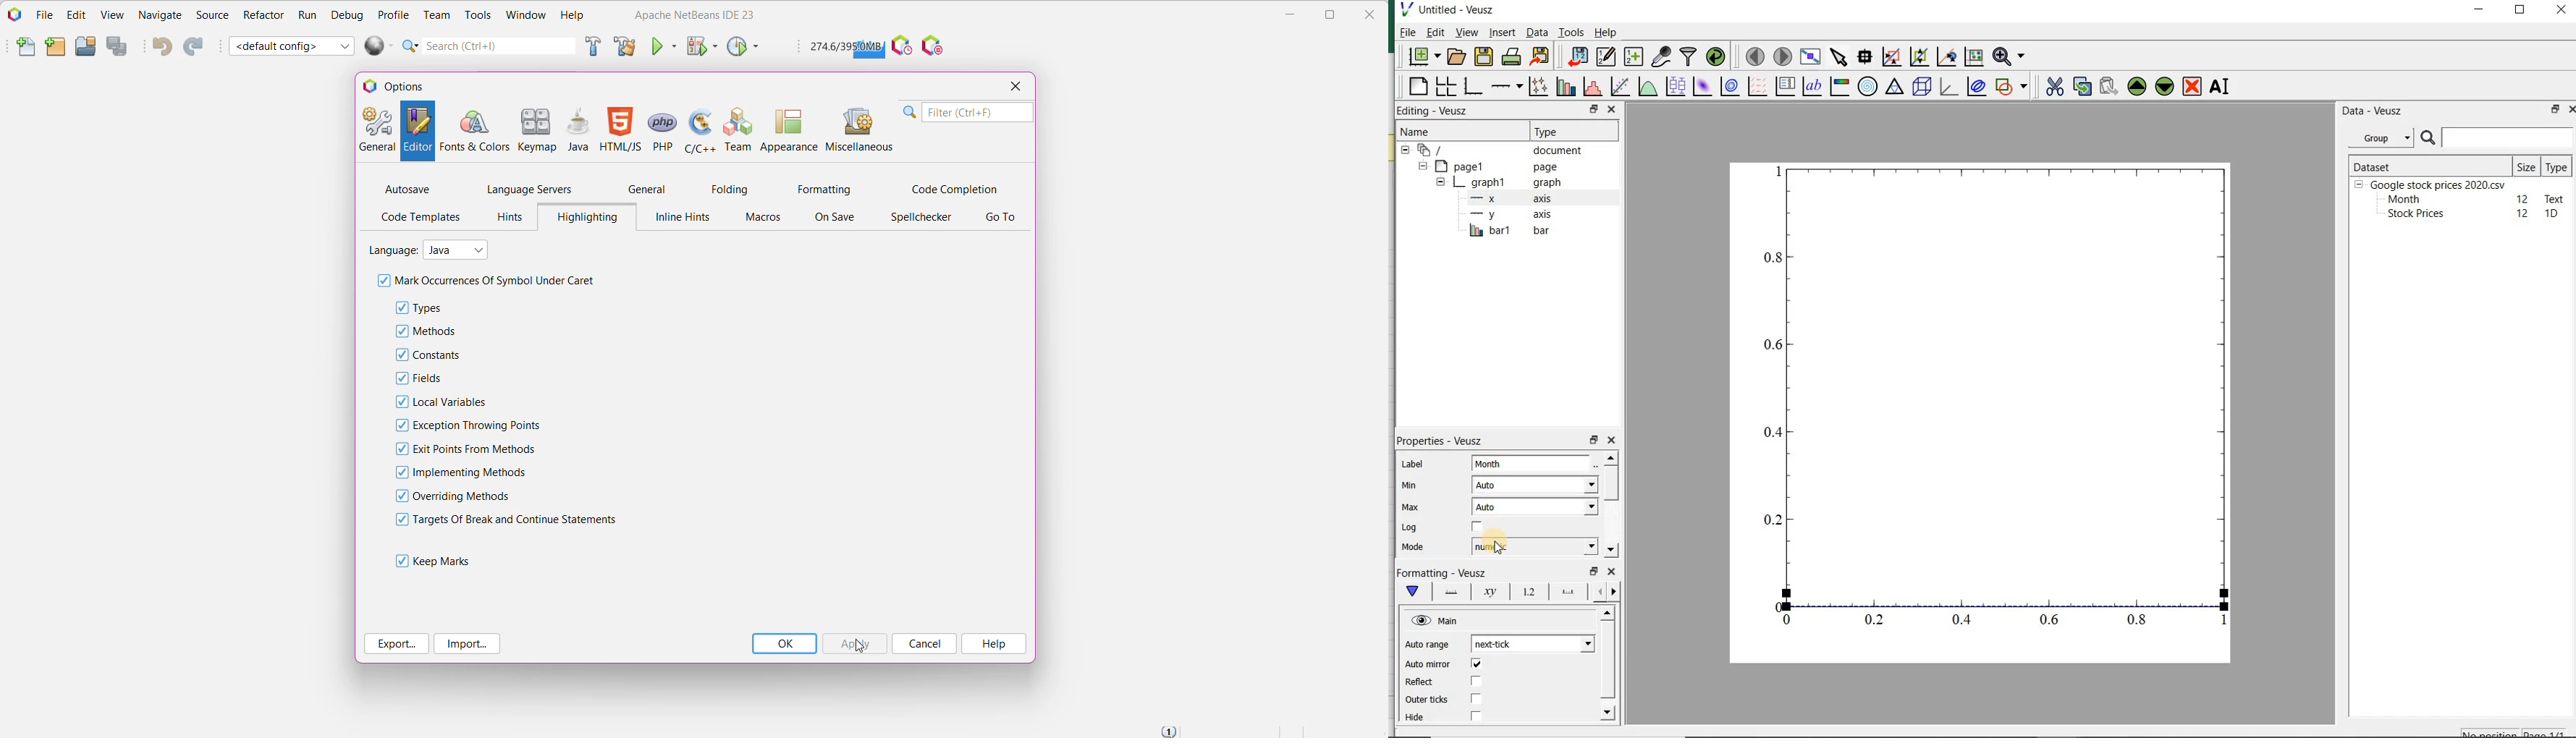 This screenshot has width=2576, height=756. What do you see at coordinates (1612, 440) in the screenshot?
I see `close` at bounding box center [1612, 440].